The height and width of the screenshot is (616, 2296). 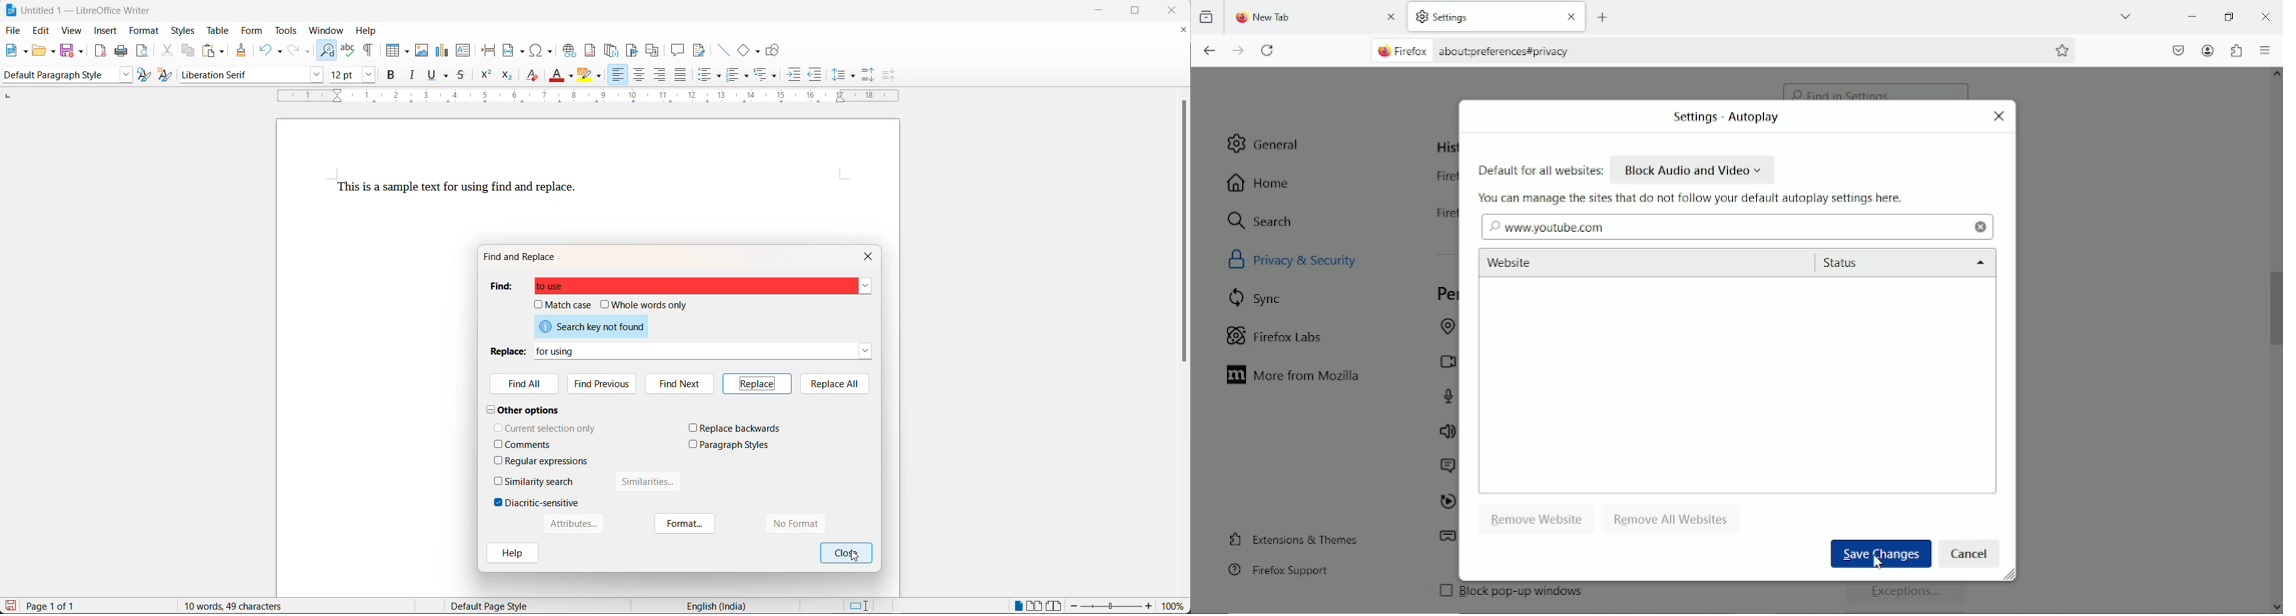 What do you see at coordinates (348, 46) in the screenshot?
I see `spellings` at bounding box center [348, 46].